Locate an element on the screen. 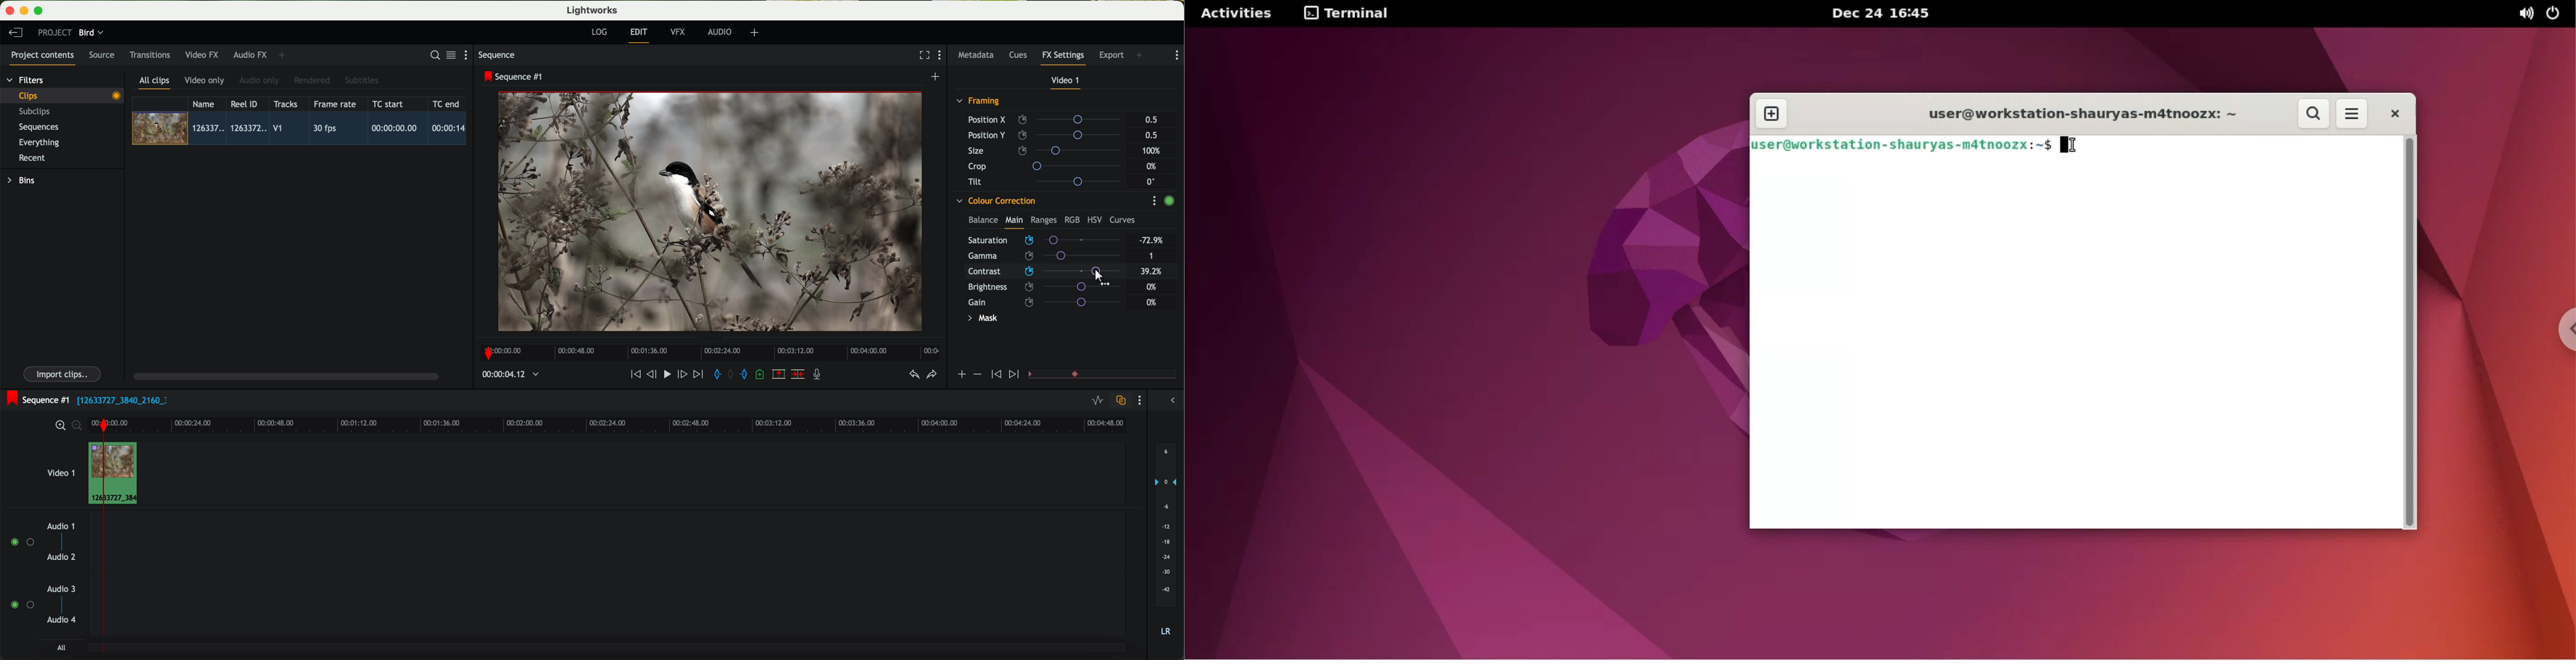 Image resolution: width=2576 pixels, height=672 pixels. colour correction is located at coordinates (995, 201).